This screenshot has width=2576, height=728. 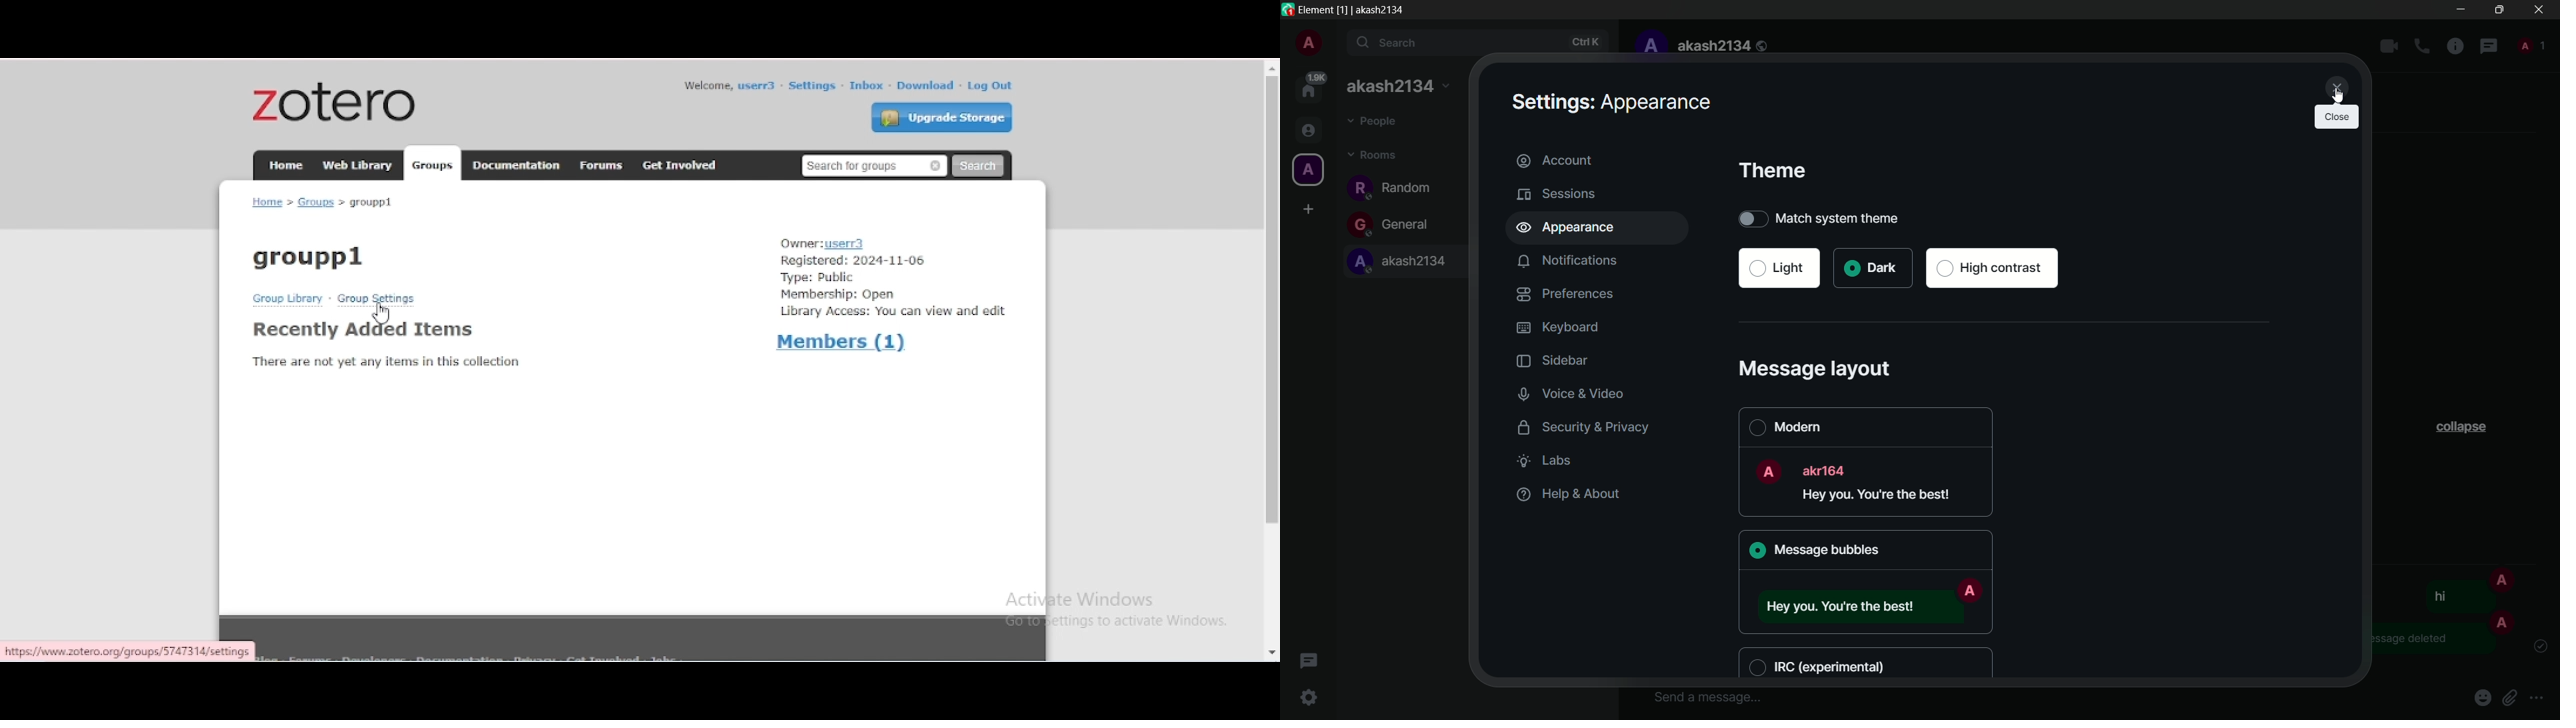 What do you see at coordinates (1307, 663) in the screenshot?
I see `threads` at bounding box center [1307, 663].